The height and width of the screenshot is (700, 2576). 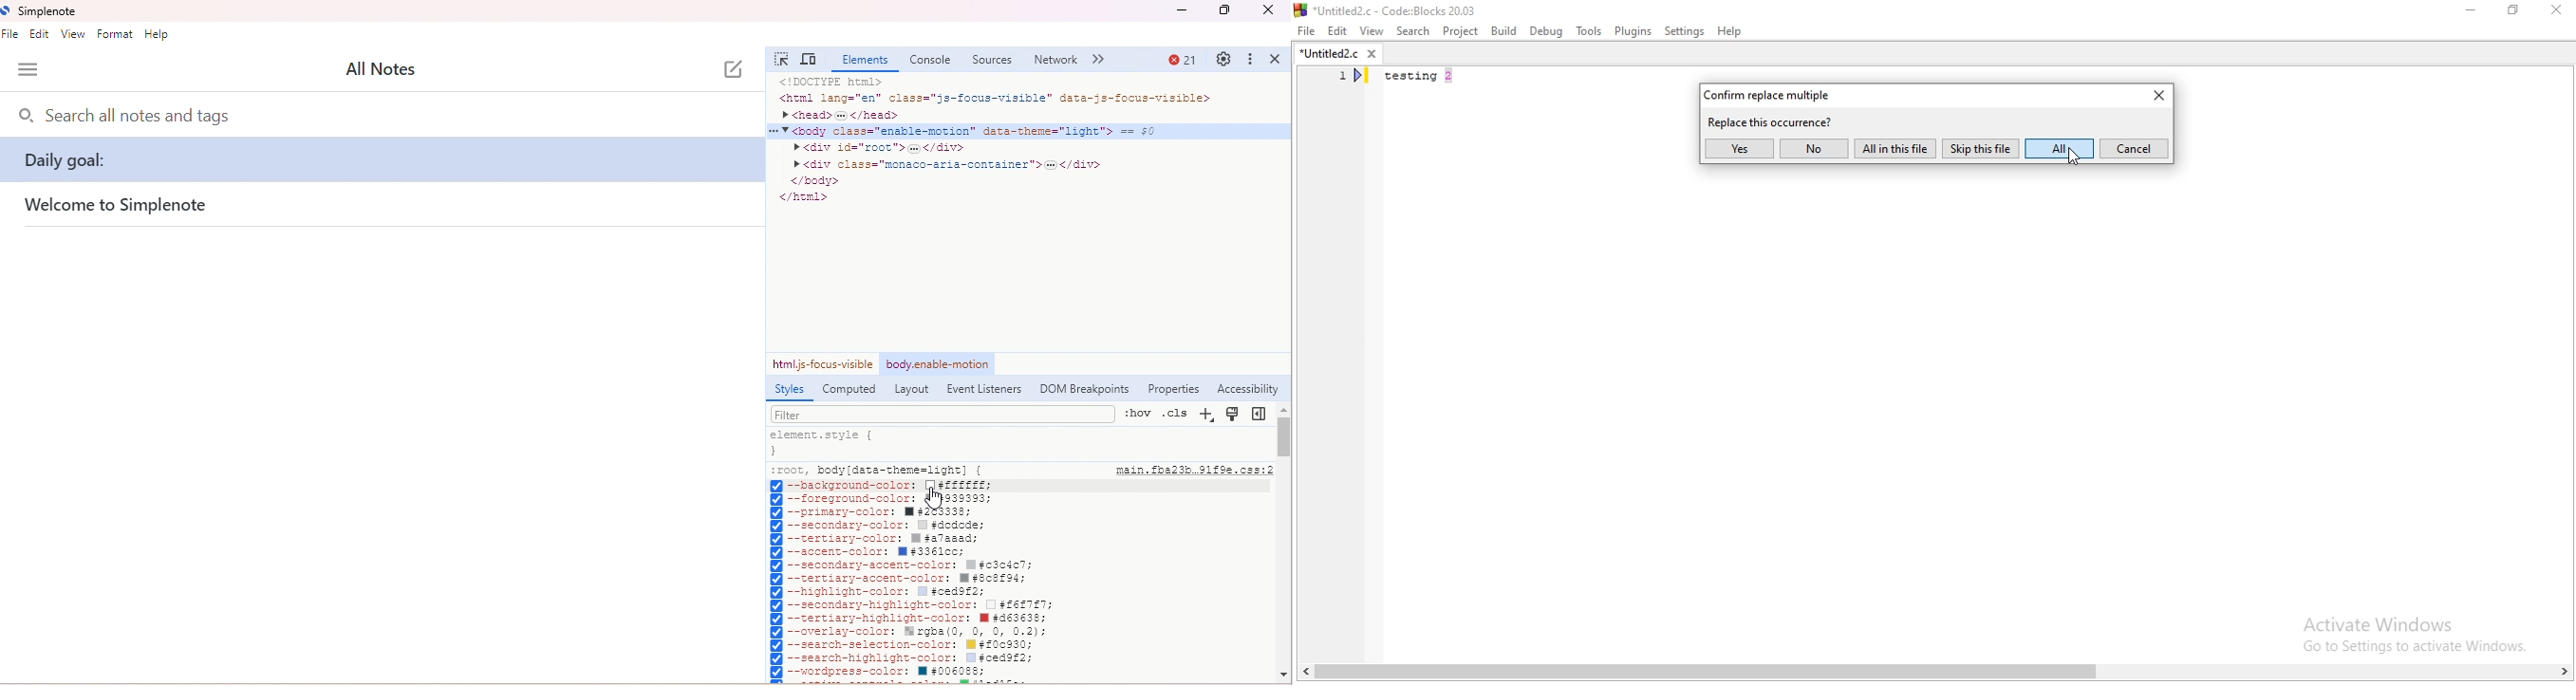 What do you see at coordinates (1775, 93) in the screenshot?
I see `confirm replace multiple` at bounding box center [1775, 93].